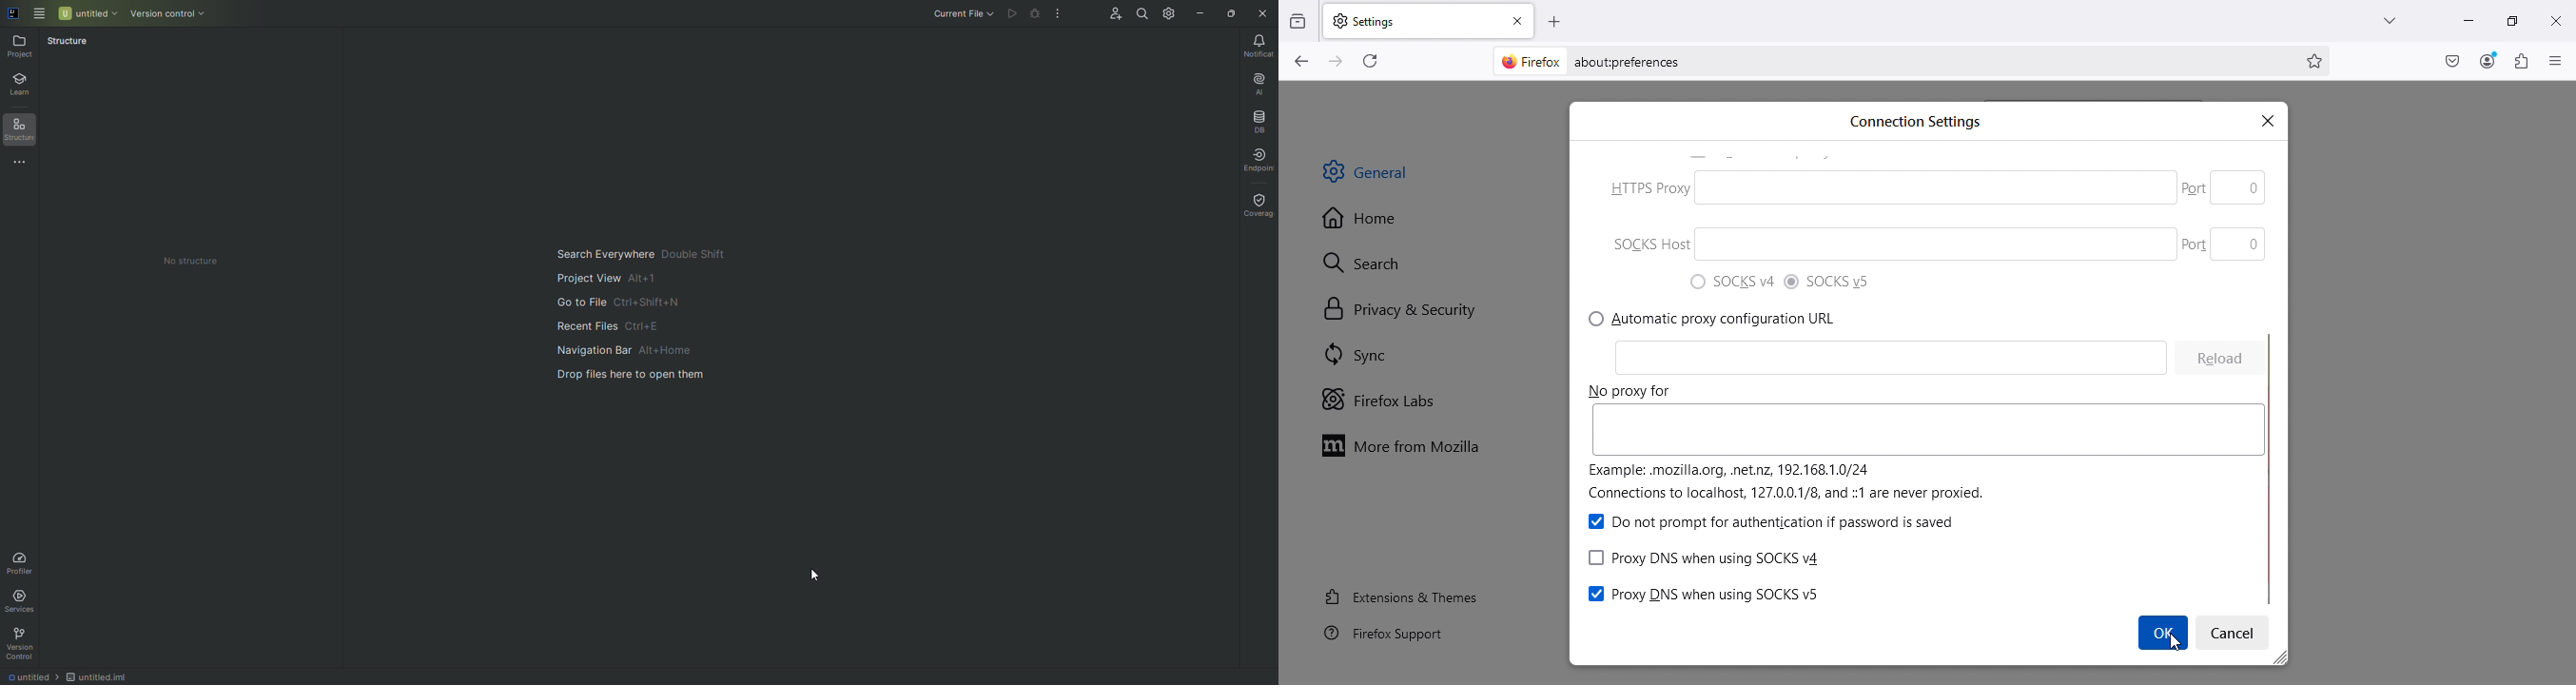  Describe the element at coordinates (1843, 593) in the screenshot. I see `(Configure how Firefox connects to the internet` at that location.